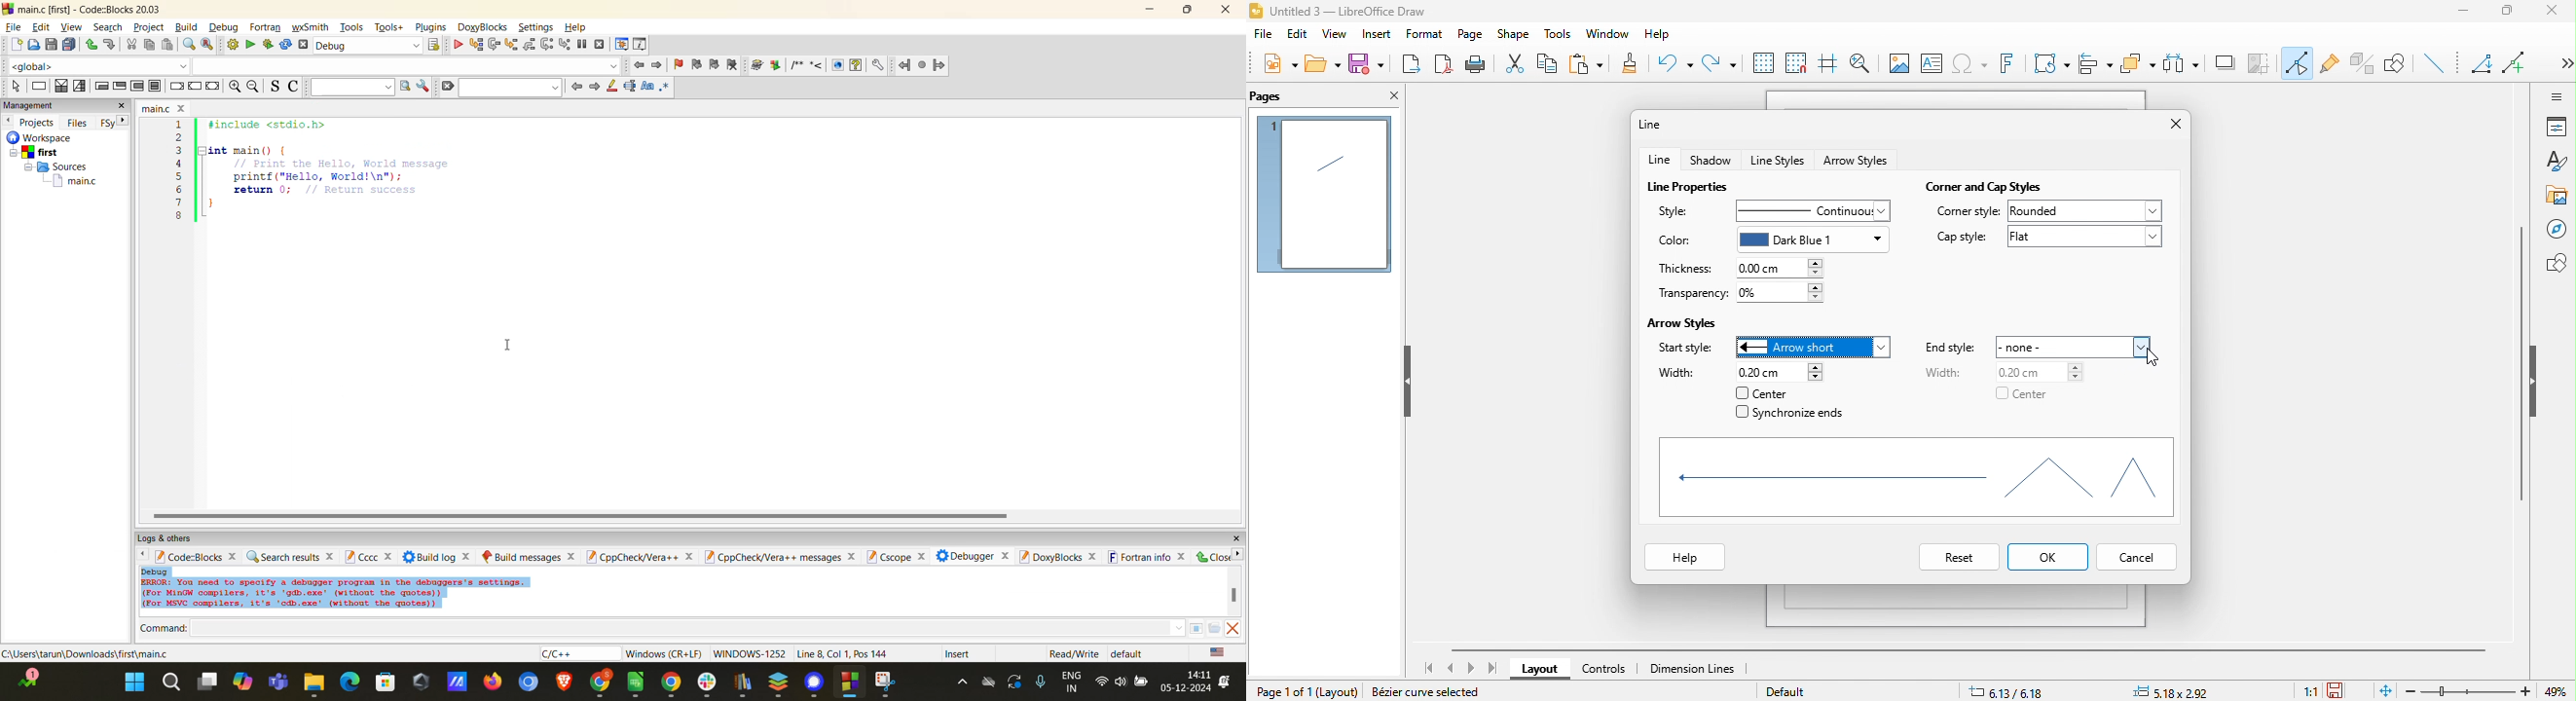 Image resolution: width=2576 pixels, height=728 pixels. What do you see at coordinates (1422, 34) in the screenshot?
I see `format` at bounding box center [1422, 34].